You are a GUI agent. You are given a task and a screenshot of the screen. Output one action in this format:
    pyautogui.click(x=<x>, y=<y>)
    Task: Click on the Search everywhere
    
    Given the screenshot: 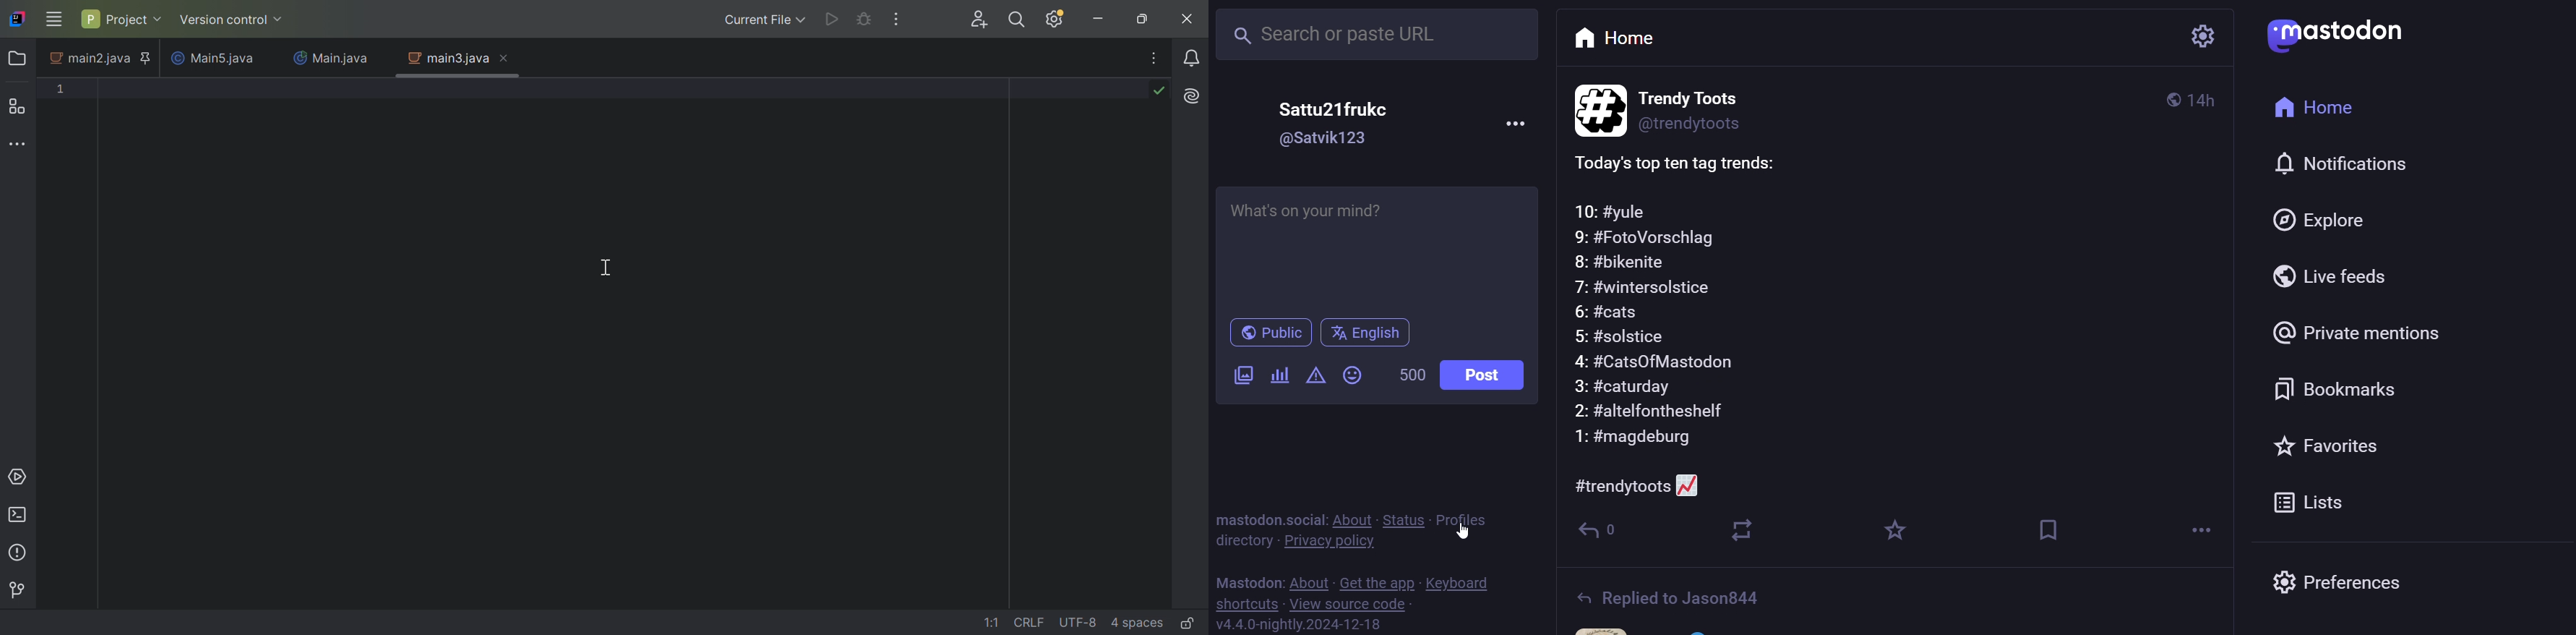 What is the action you would take?
    pyautogui.click(x=979, y=20)
    